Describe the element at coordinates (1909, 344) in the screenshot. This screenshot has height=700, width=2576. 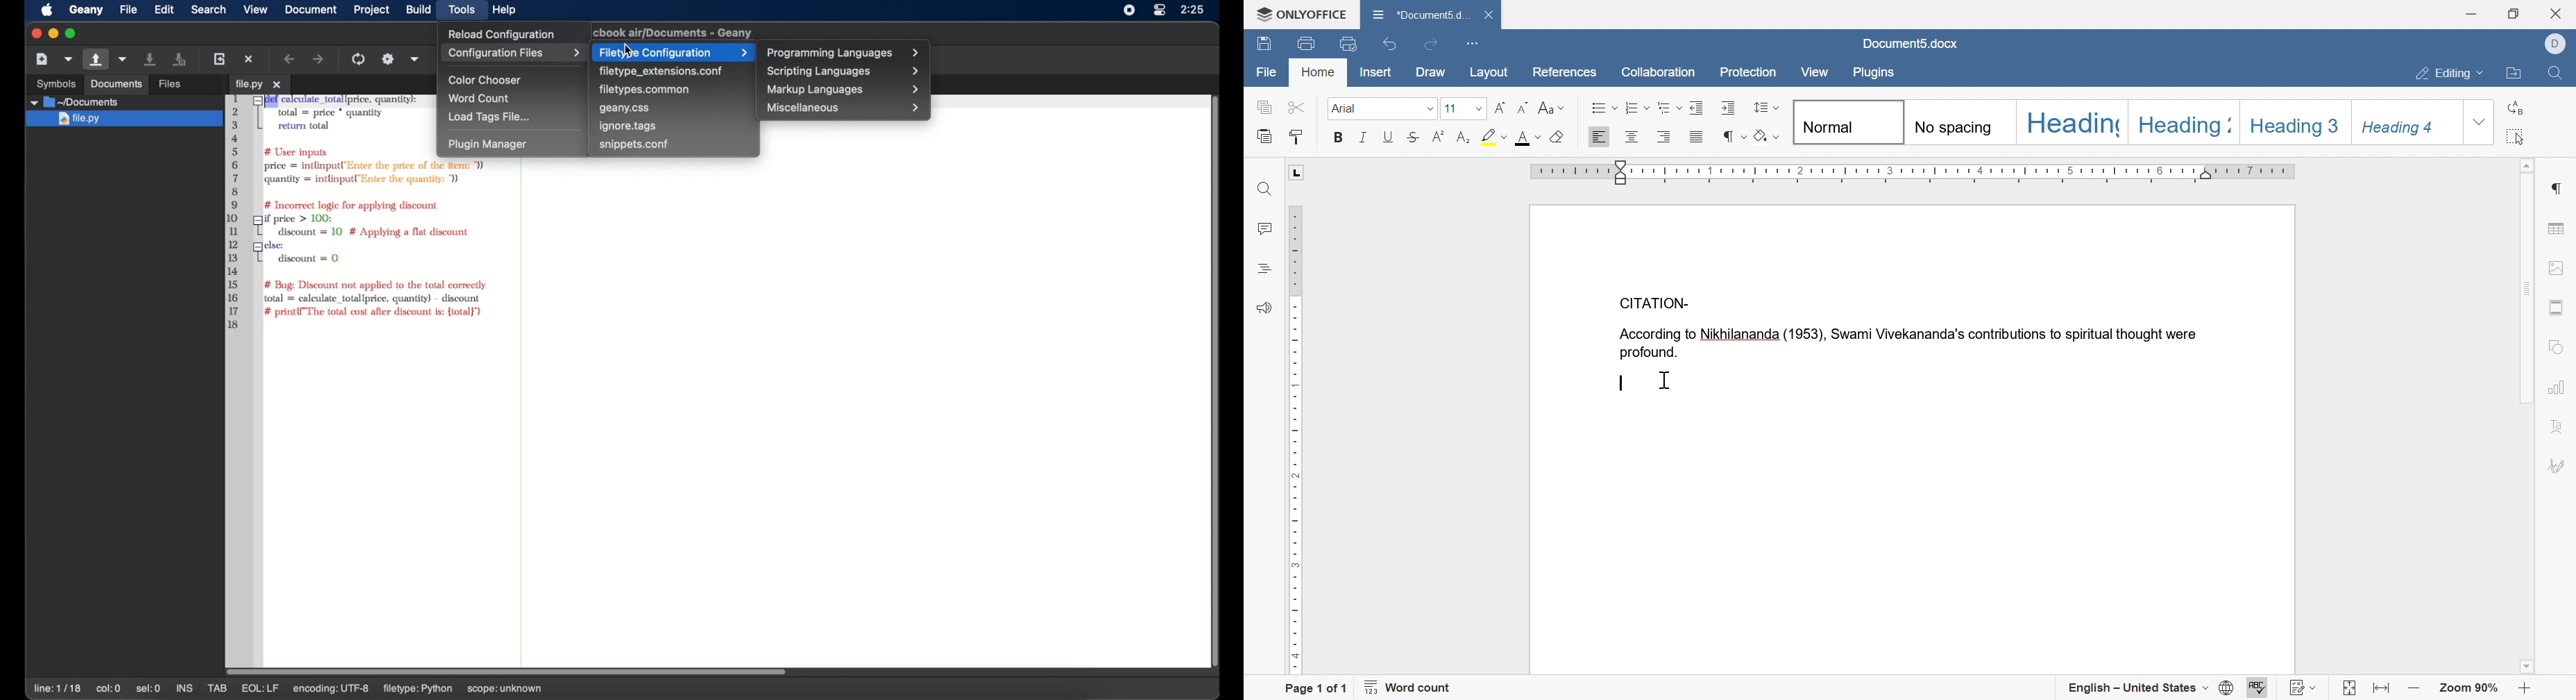
I see `According to Nikhilananda(1953), Swami Vivekananda's contributions to spiritual thought were profound` at that location.